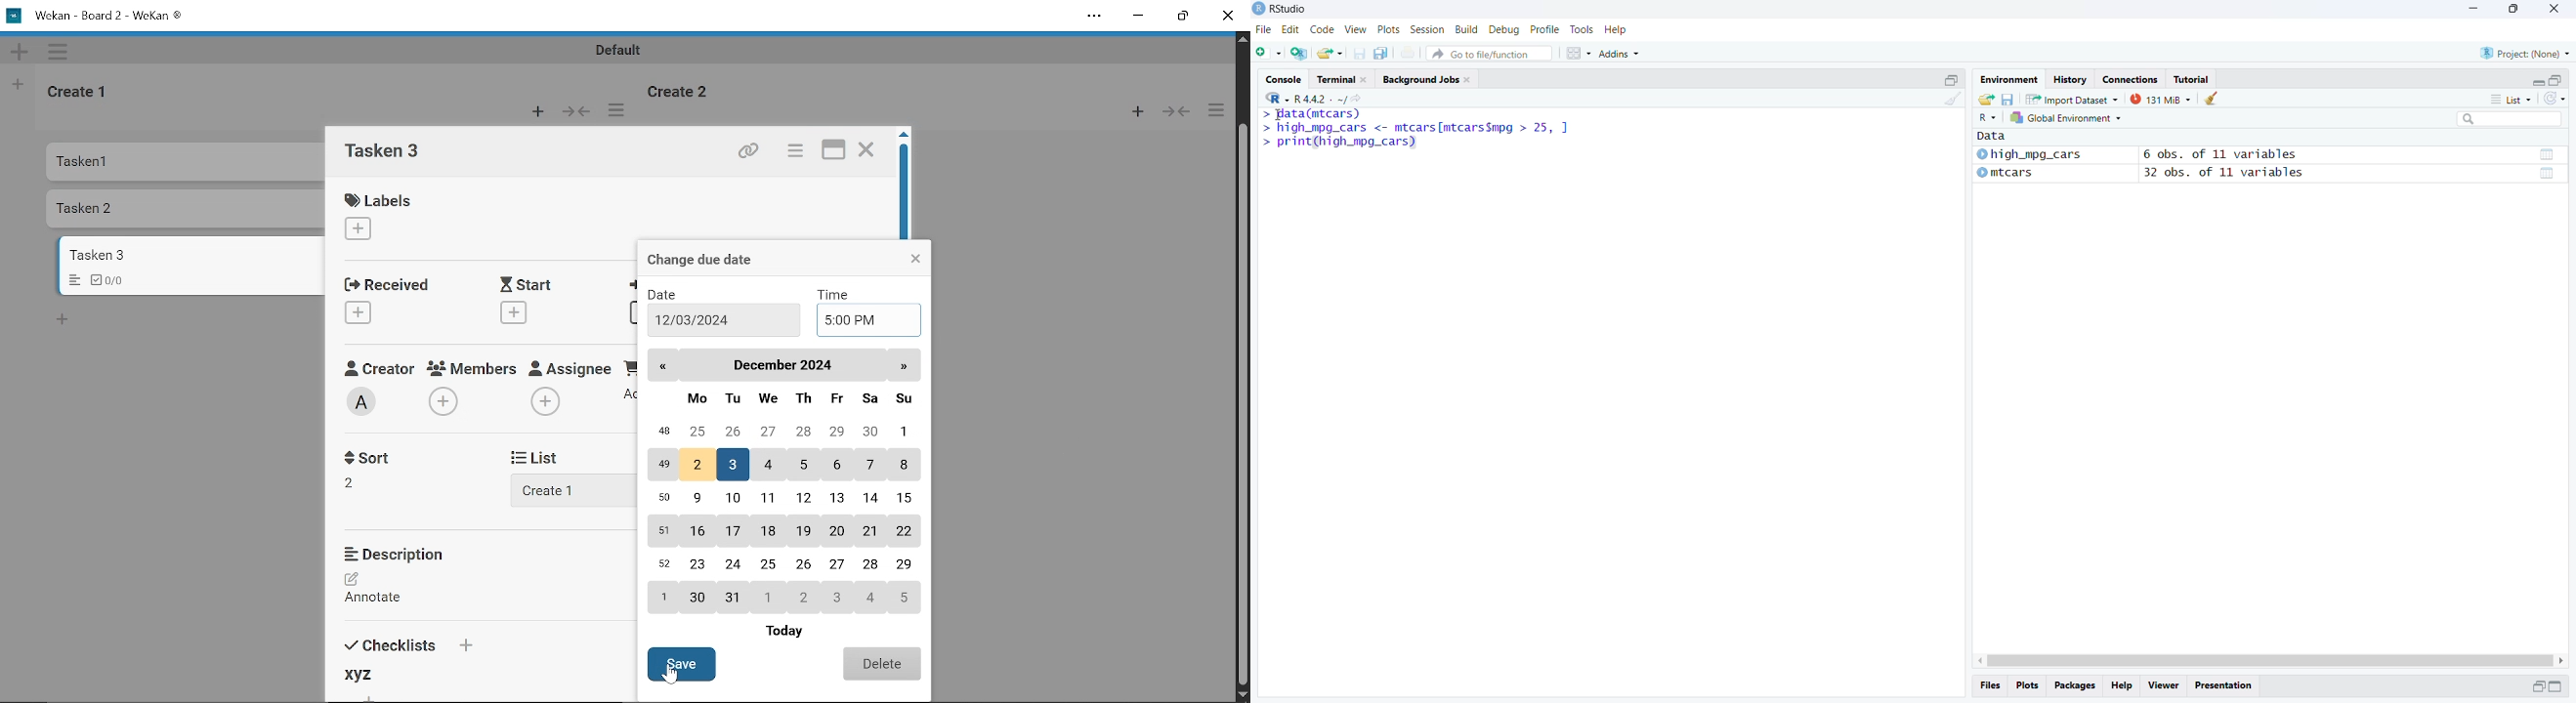 The image size is (2576, 728). What do you see at coordinates (1619, 54) in the screenshot?
I see `Addins` at bounding box center [1619, 54].